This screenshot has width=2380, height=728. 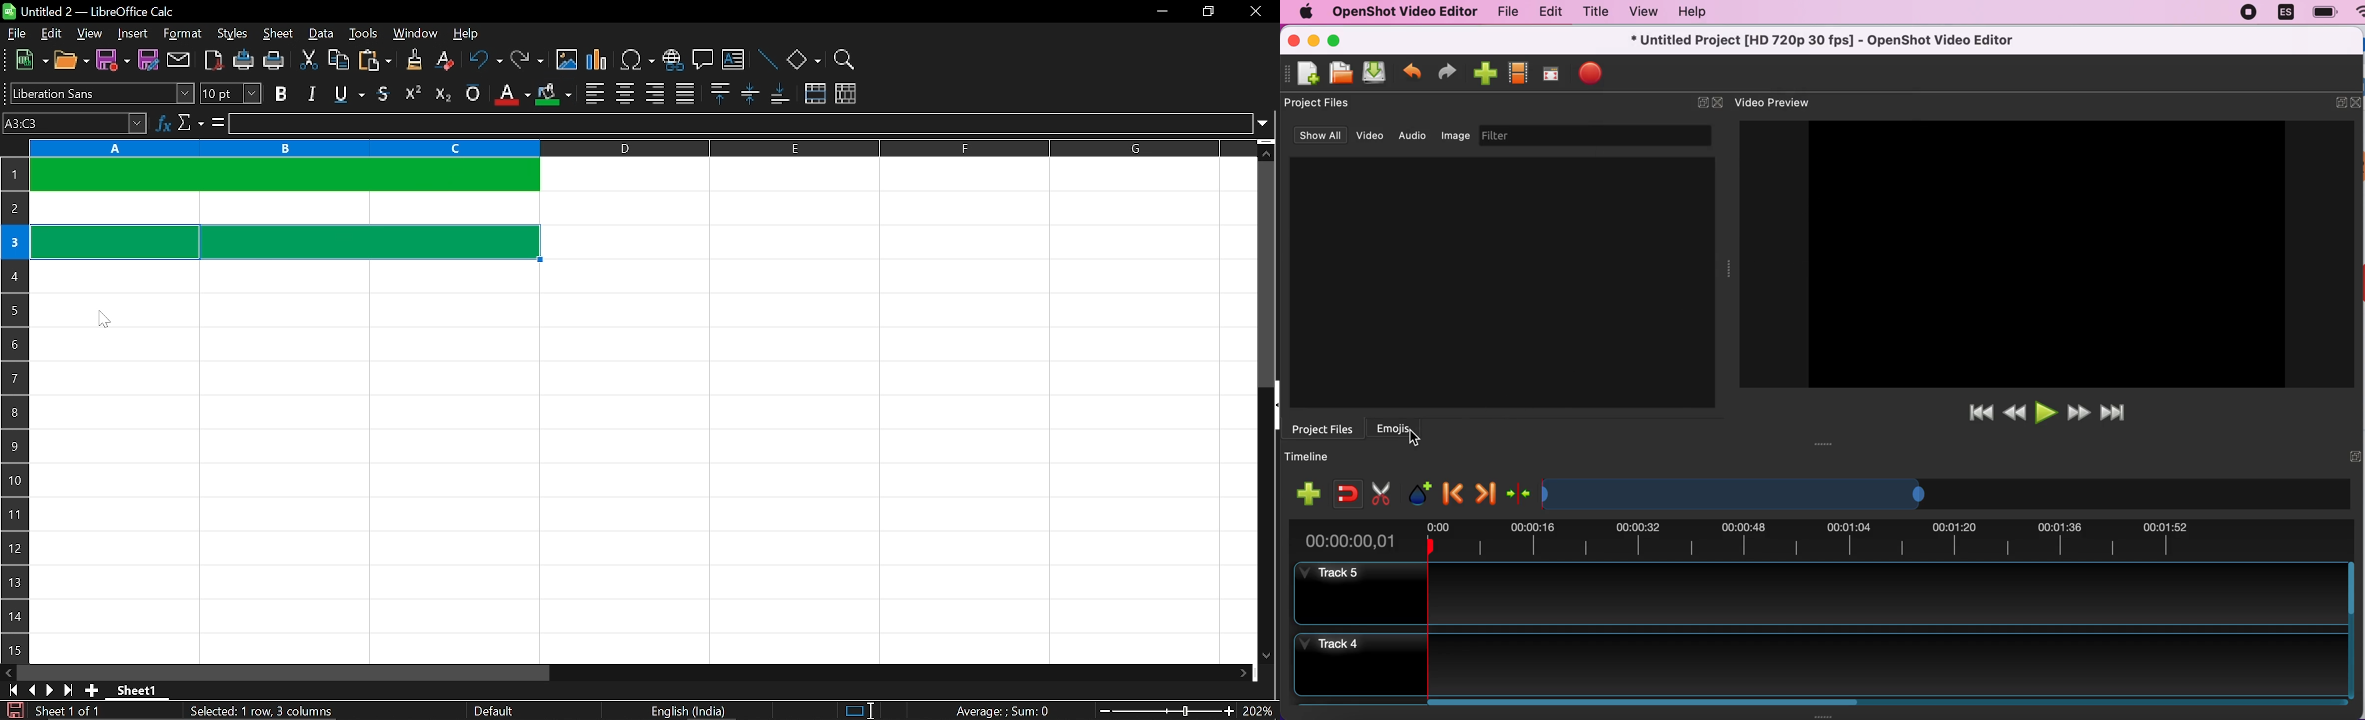 What do you see at coordinates (846, 95) in the screenshot?
I see `unmerge cells` at bounding box center [846, 95].